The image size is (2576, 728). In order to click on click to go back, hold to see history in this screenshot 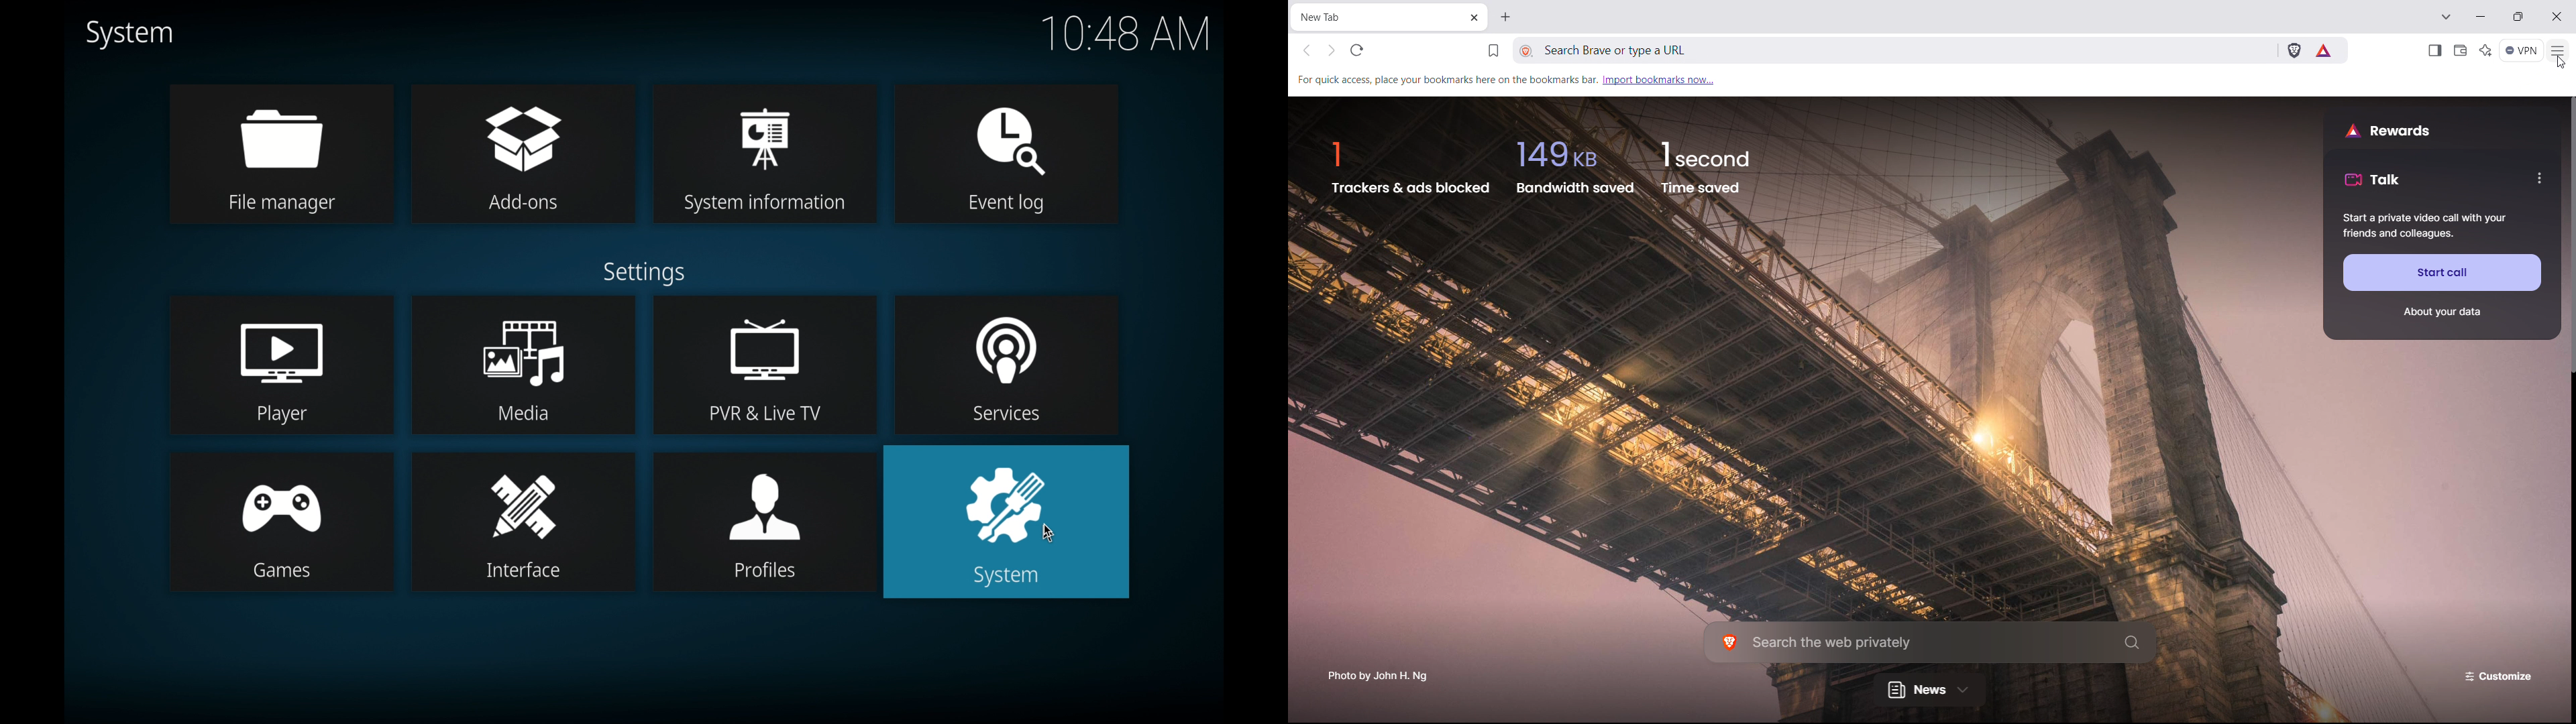, I will do `click(1307, 50)`.